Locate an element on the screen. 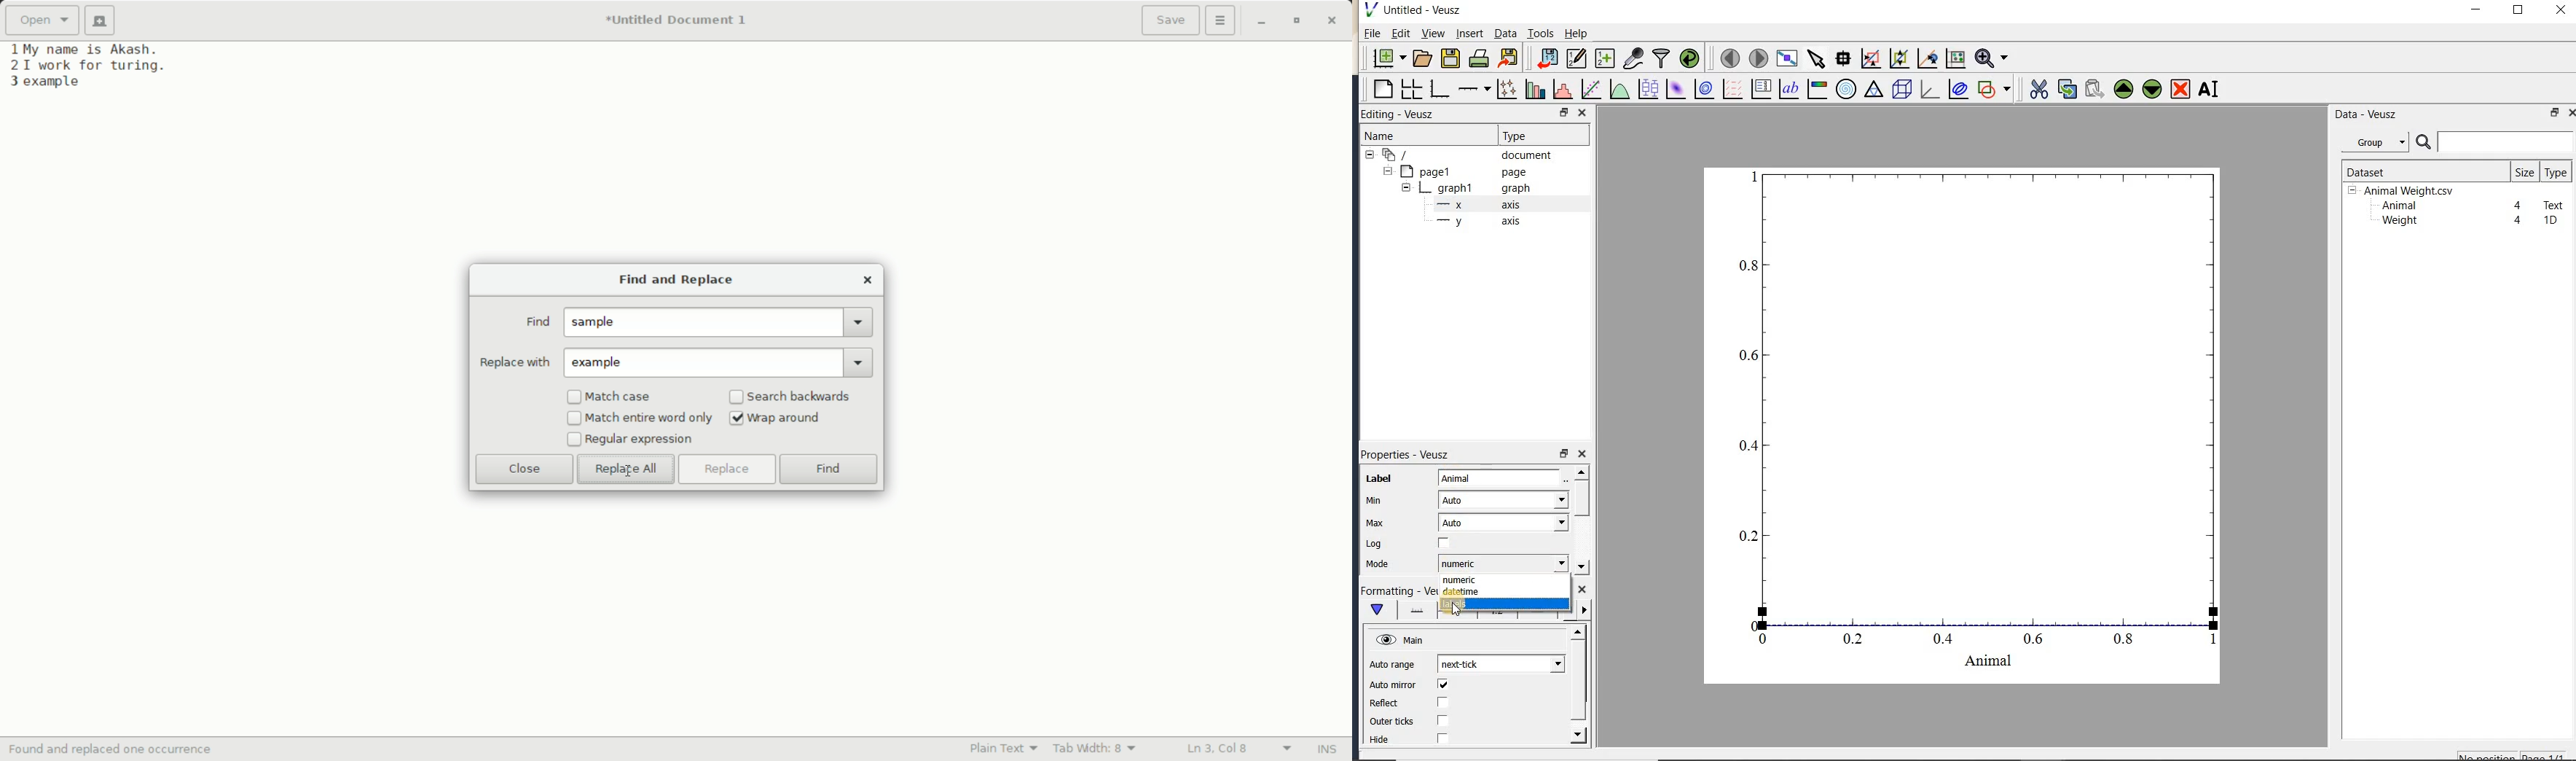 Image resolution: width=2576 pixels, height=784 pixels. Editing - Veusz is located at coordinates (1405, 114).